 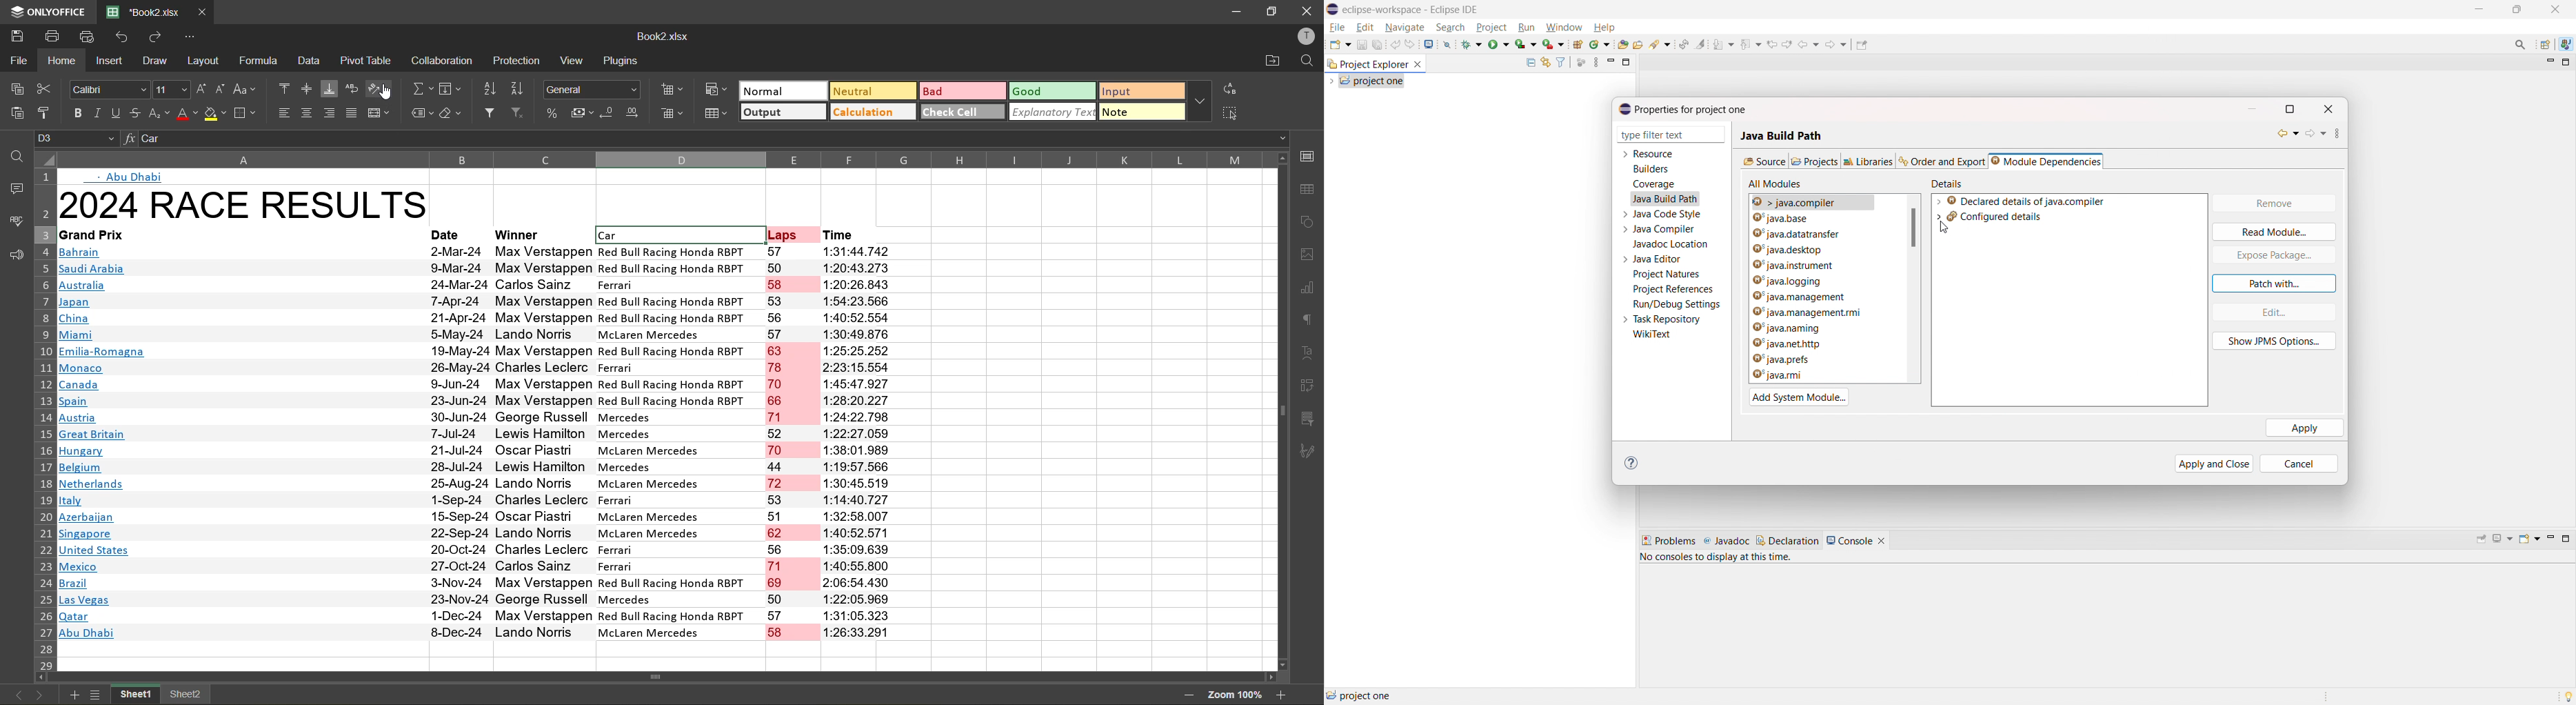 I want to click on type filter text, so click(x=1662, y=135).